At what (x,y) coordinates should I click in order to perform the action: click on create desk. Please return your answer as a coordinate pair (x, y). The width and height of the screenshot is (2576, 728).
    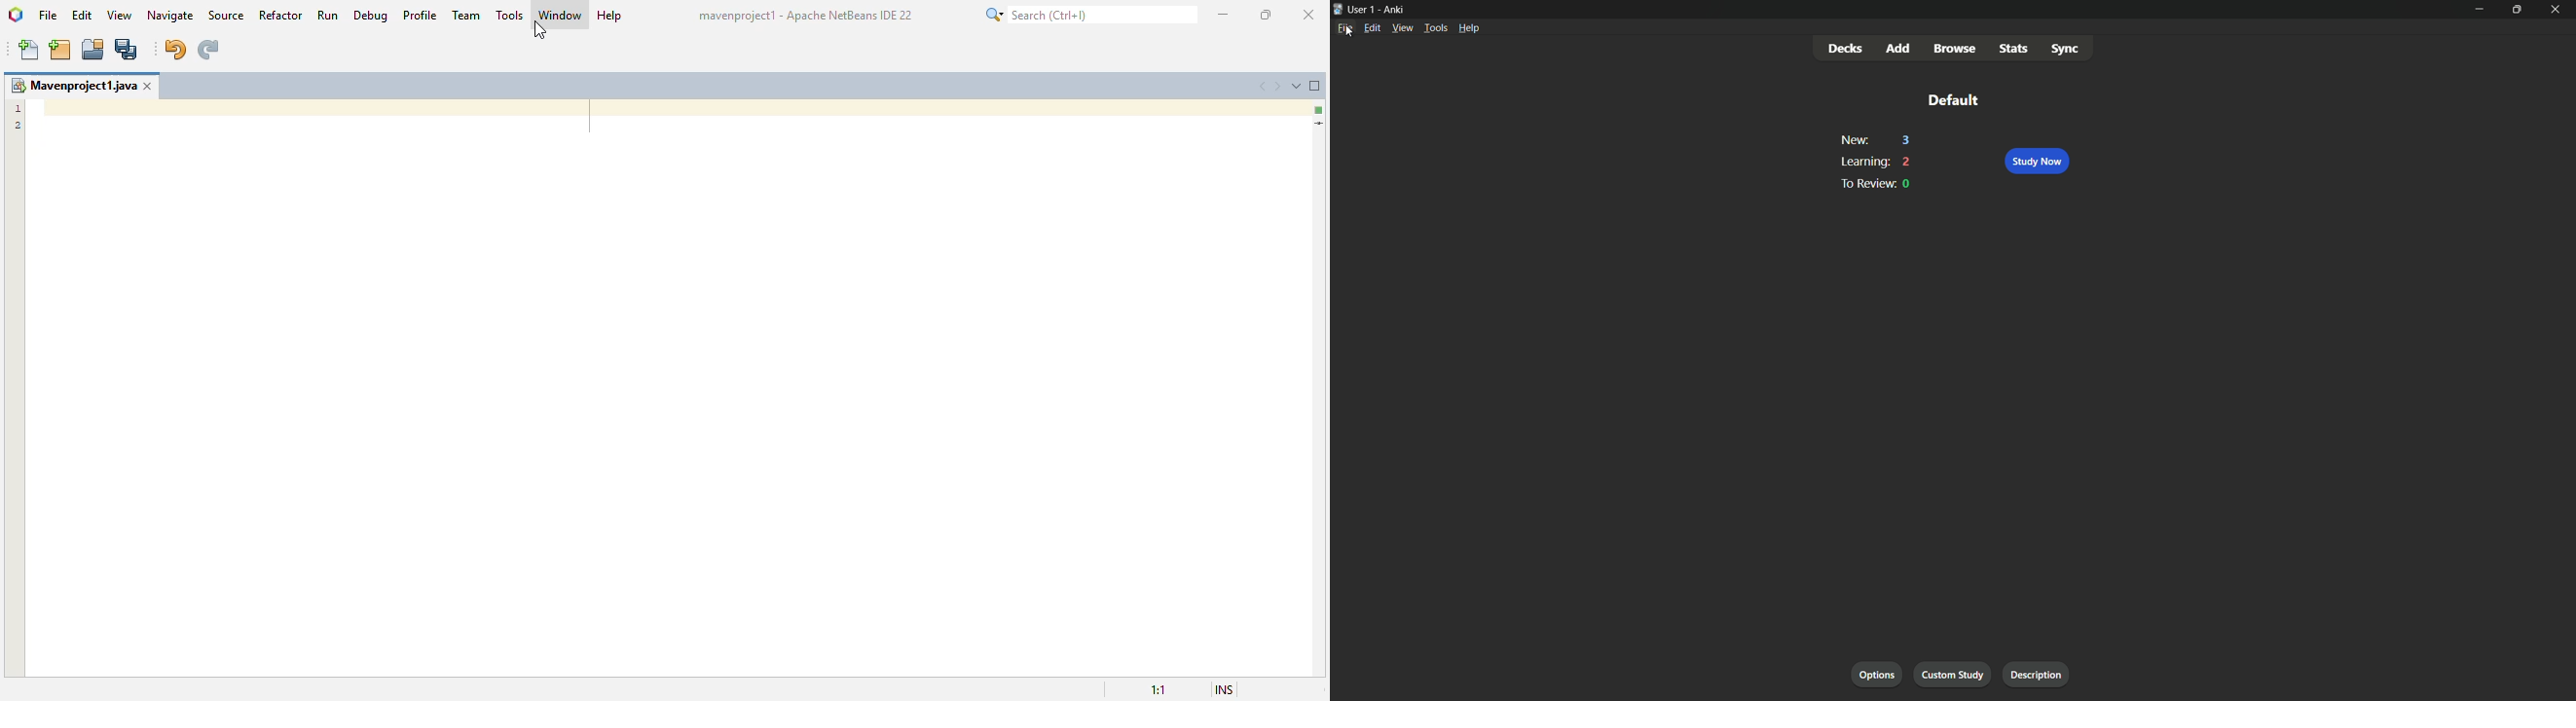
    Looking at the image, I should click on (1957, 674).